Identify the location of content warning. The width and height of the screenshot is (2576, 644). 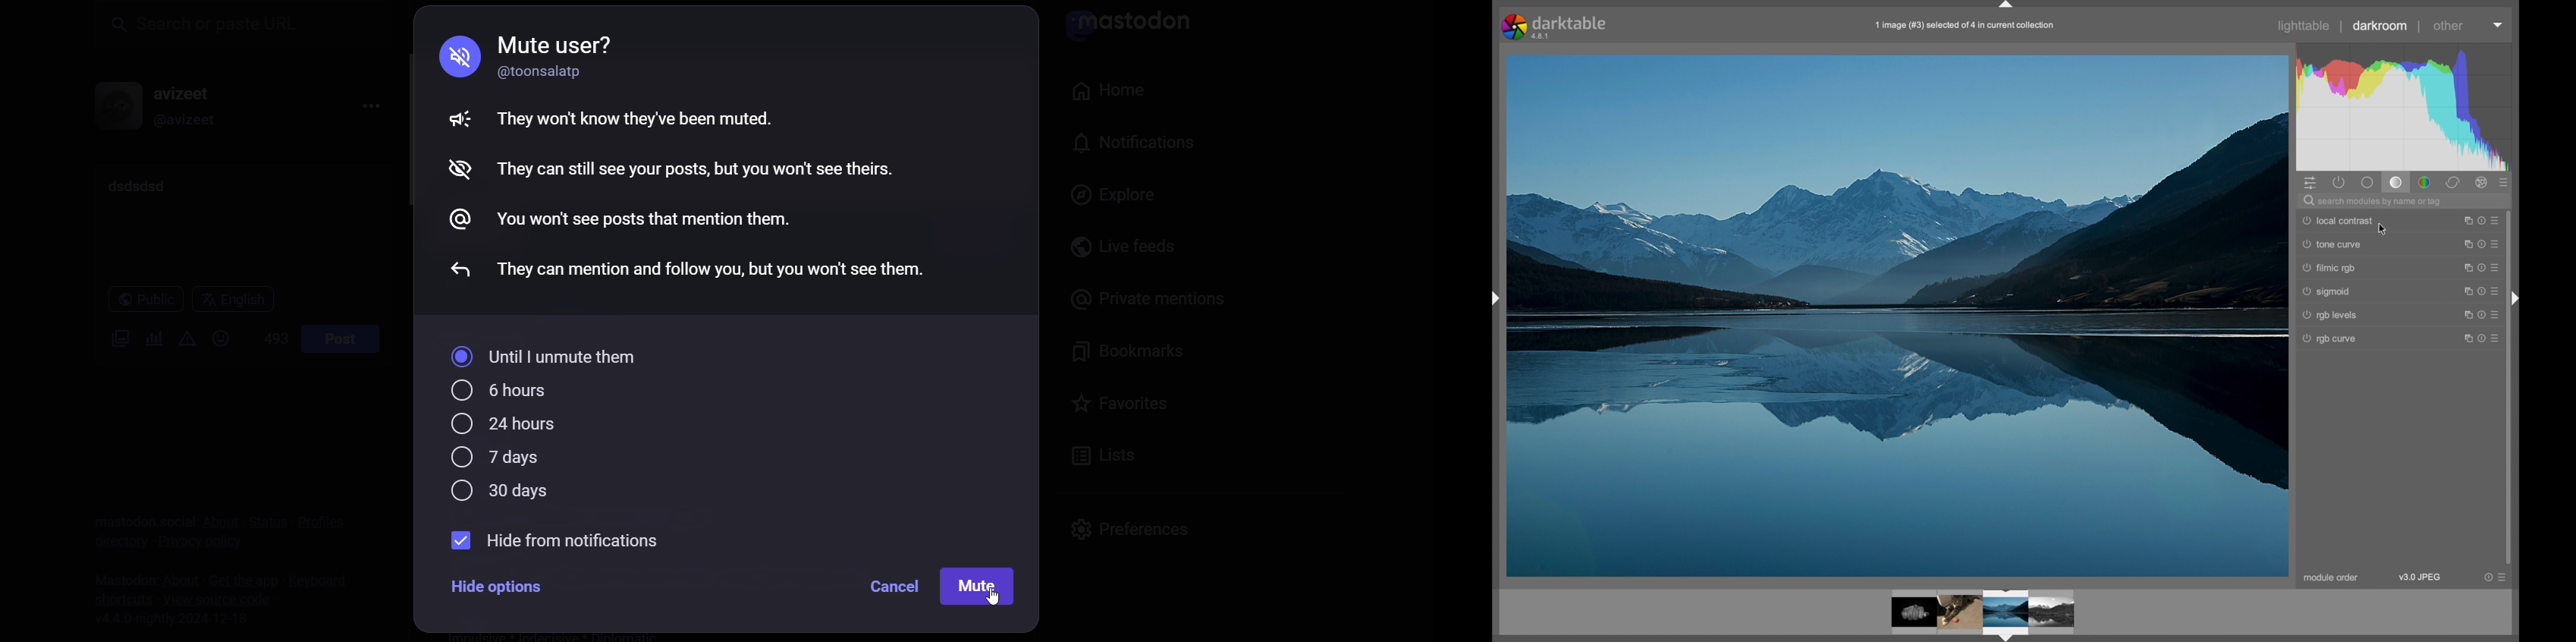
(181, 341).